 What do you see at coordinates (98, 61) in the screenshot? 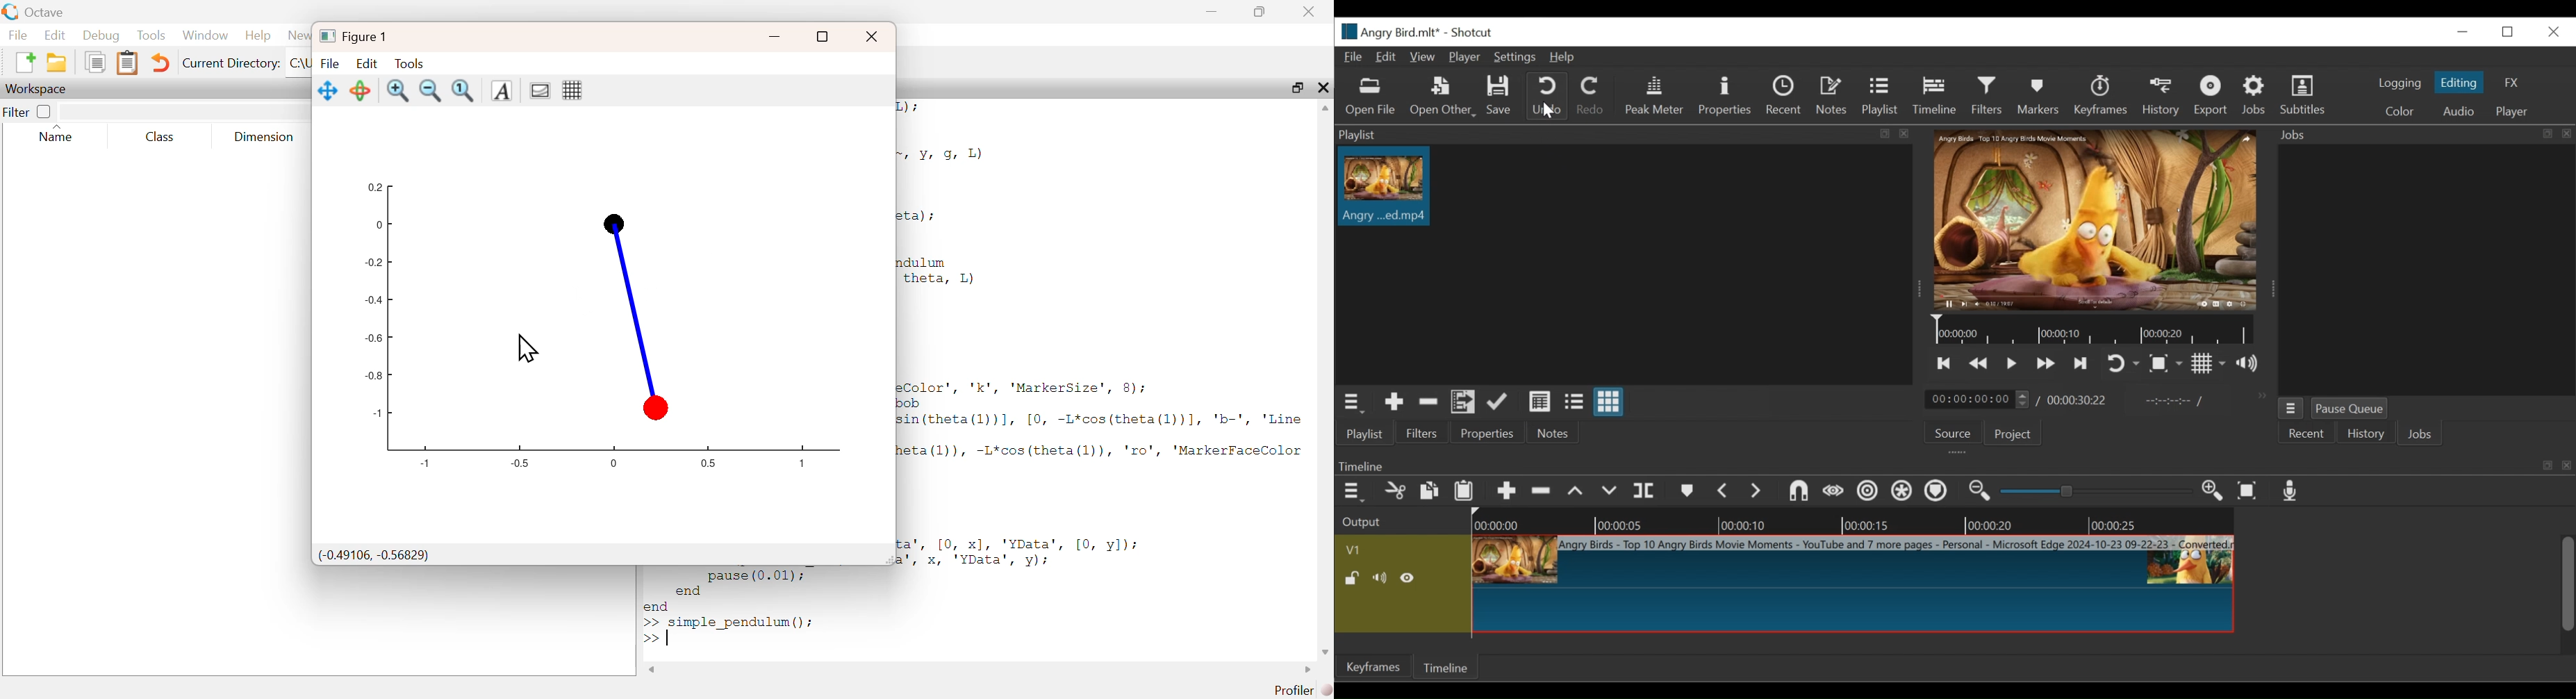
I see `copy` at bounding box center [98, 61].